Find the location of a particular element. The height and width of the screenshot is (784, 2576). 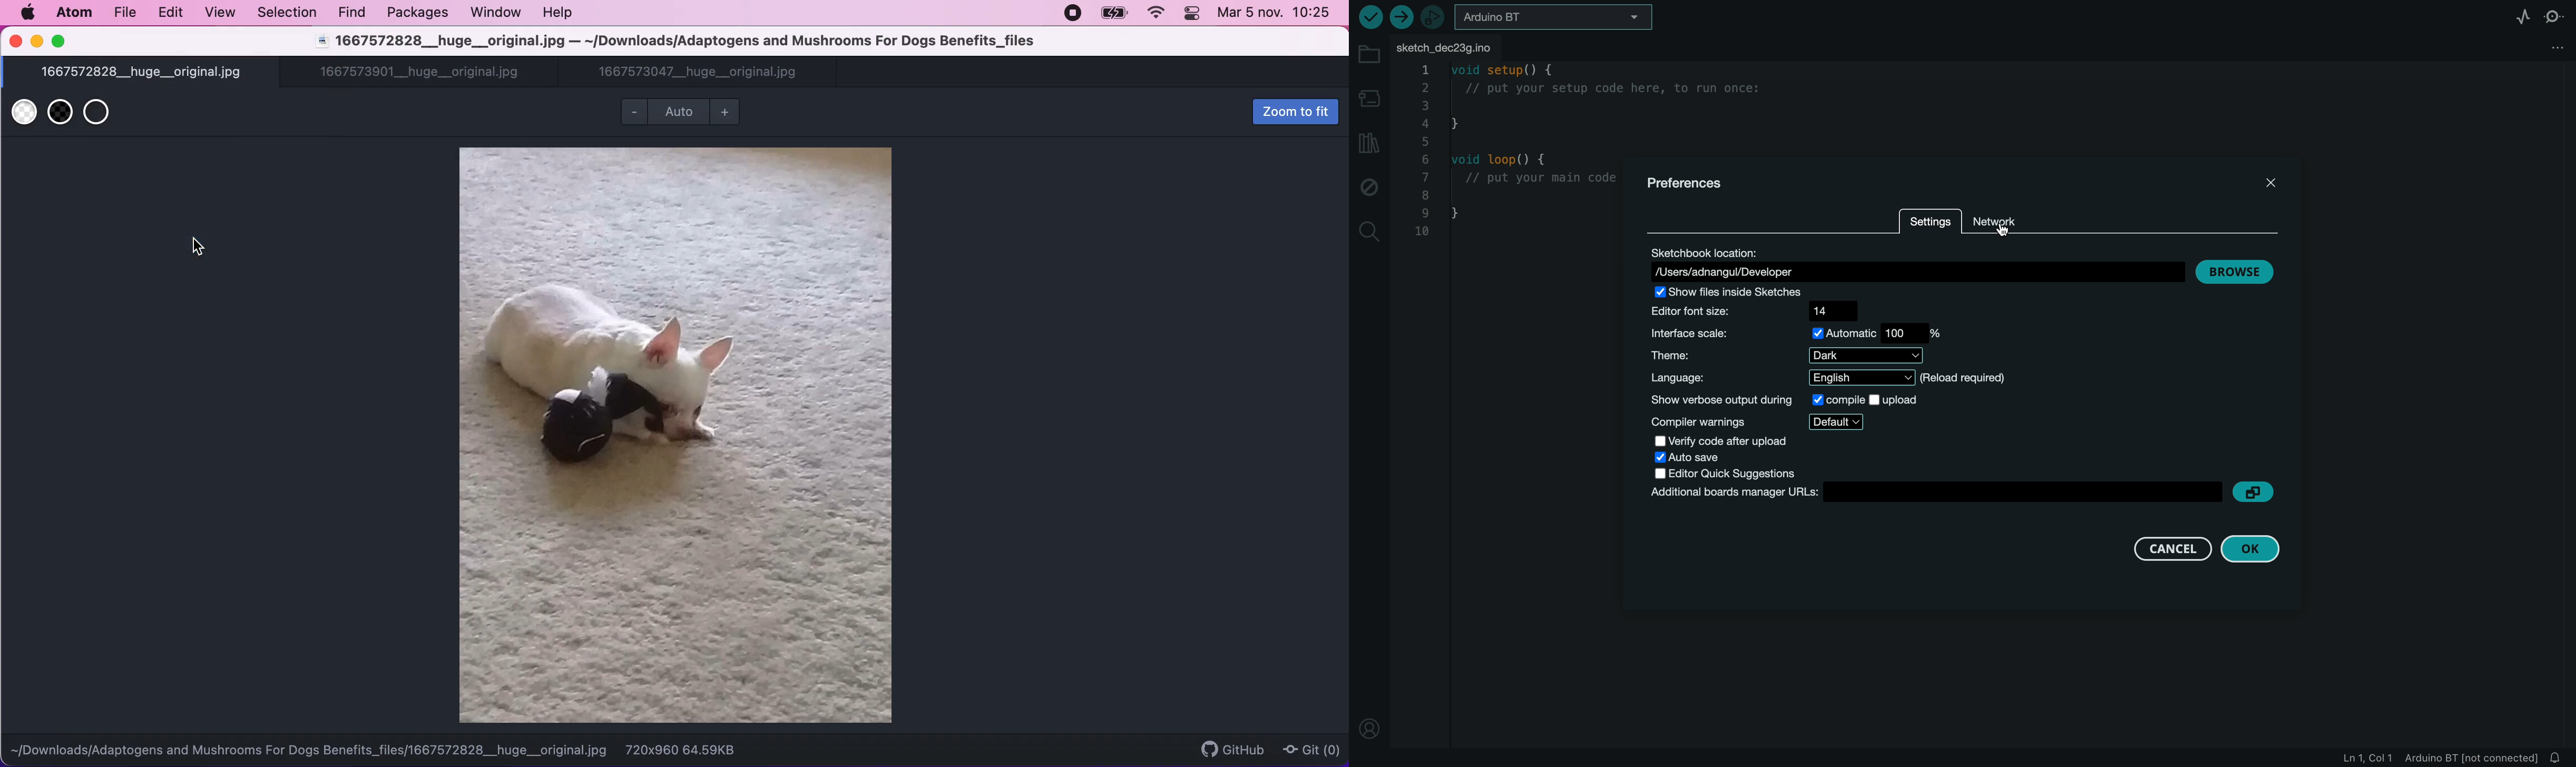

zoom in is located at coordinates (726, 113).